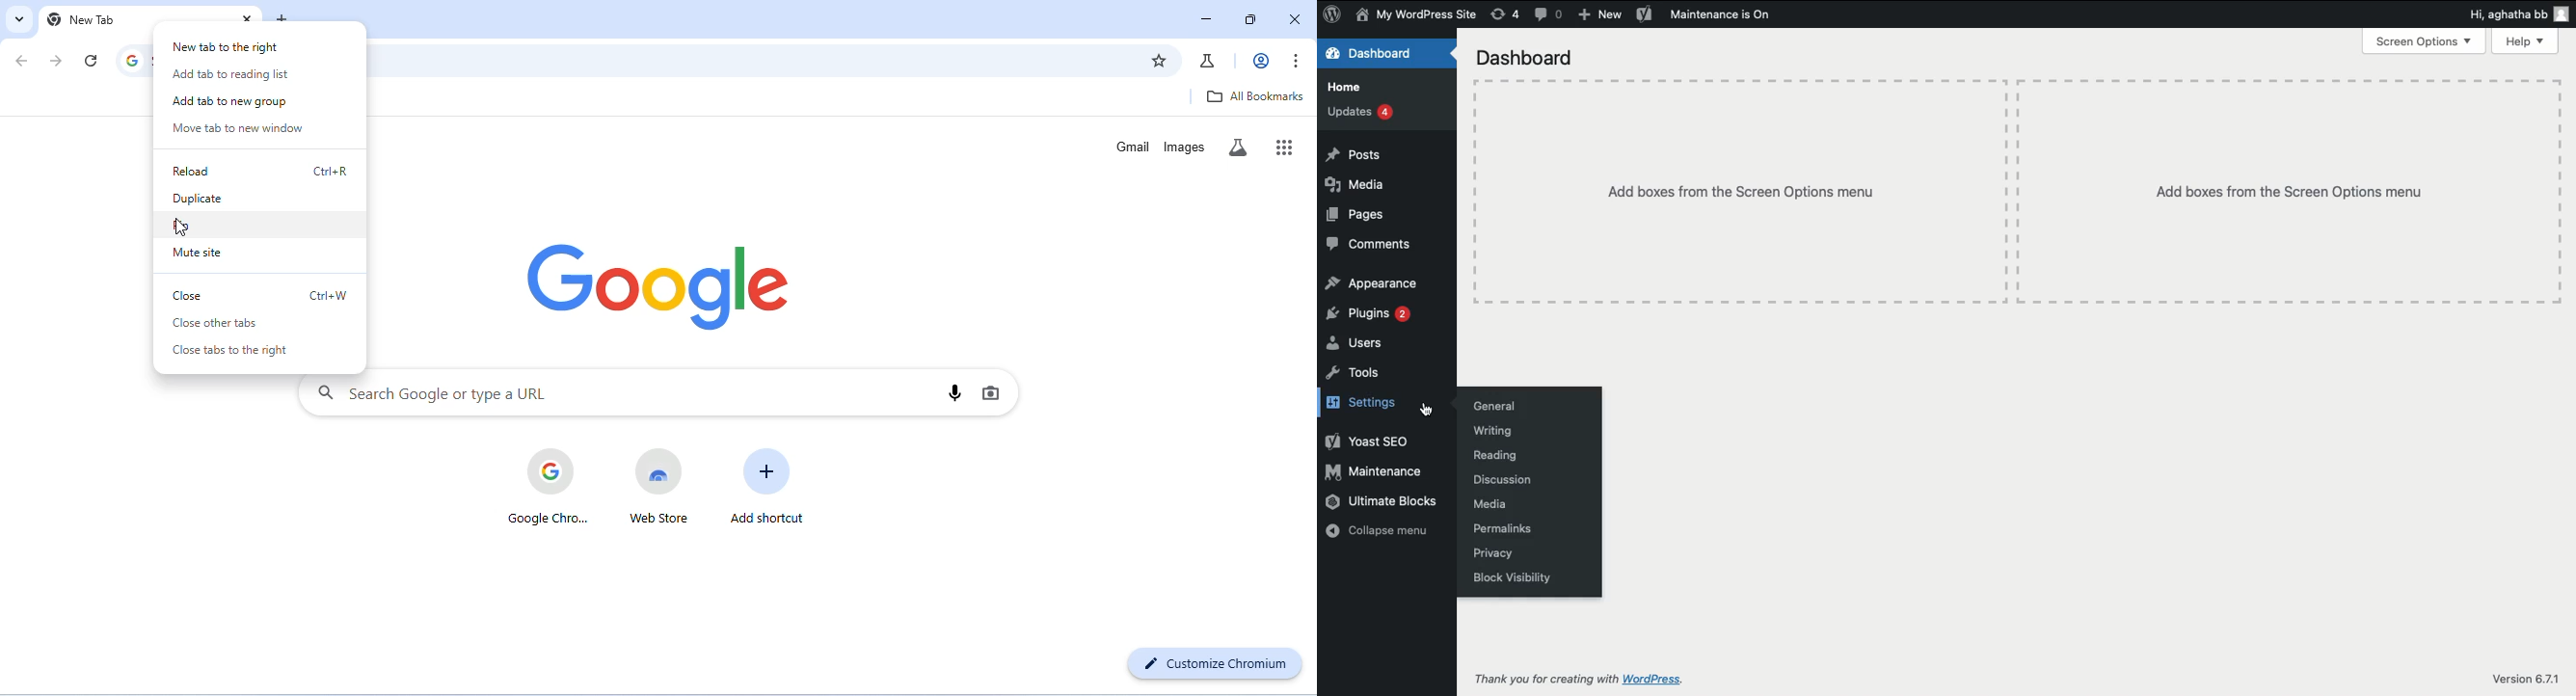  I want to click on comment, so click(1552, 16).